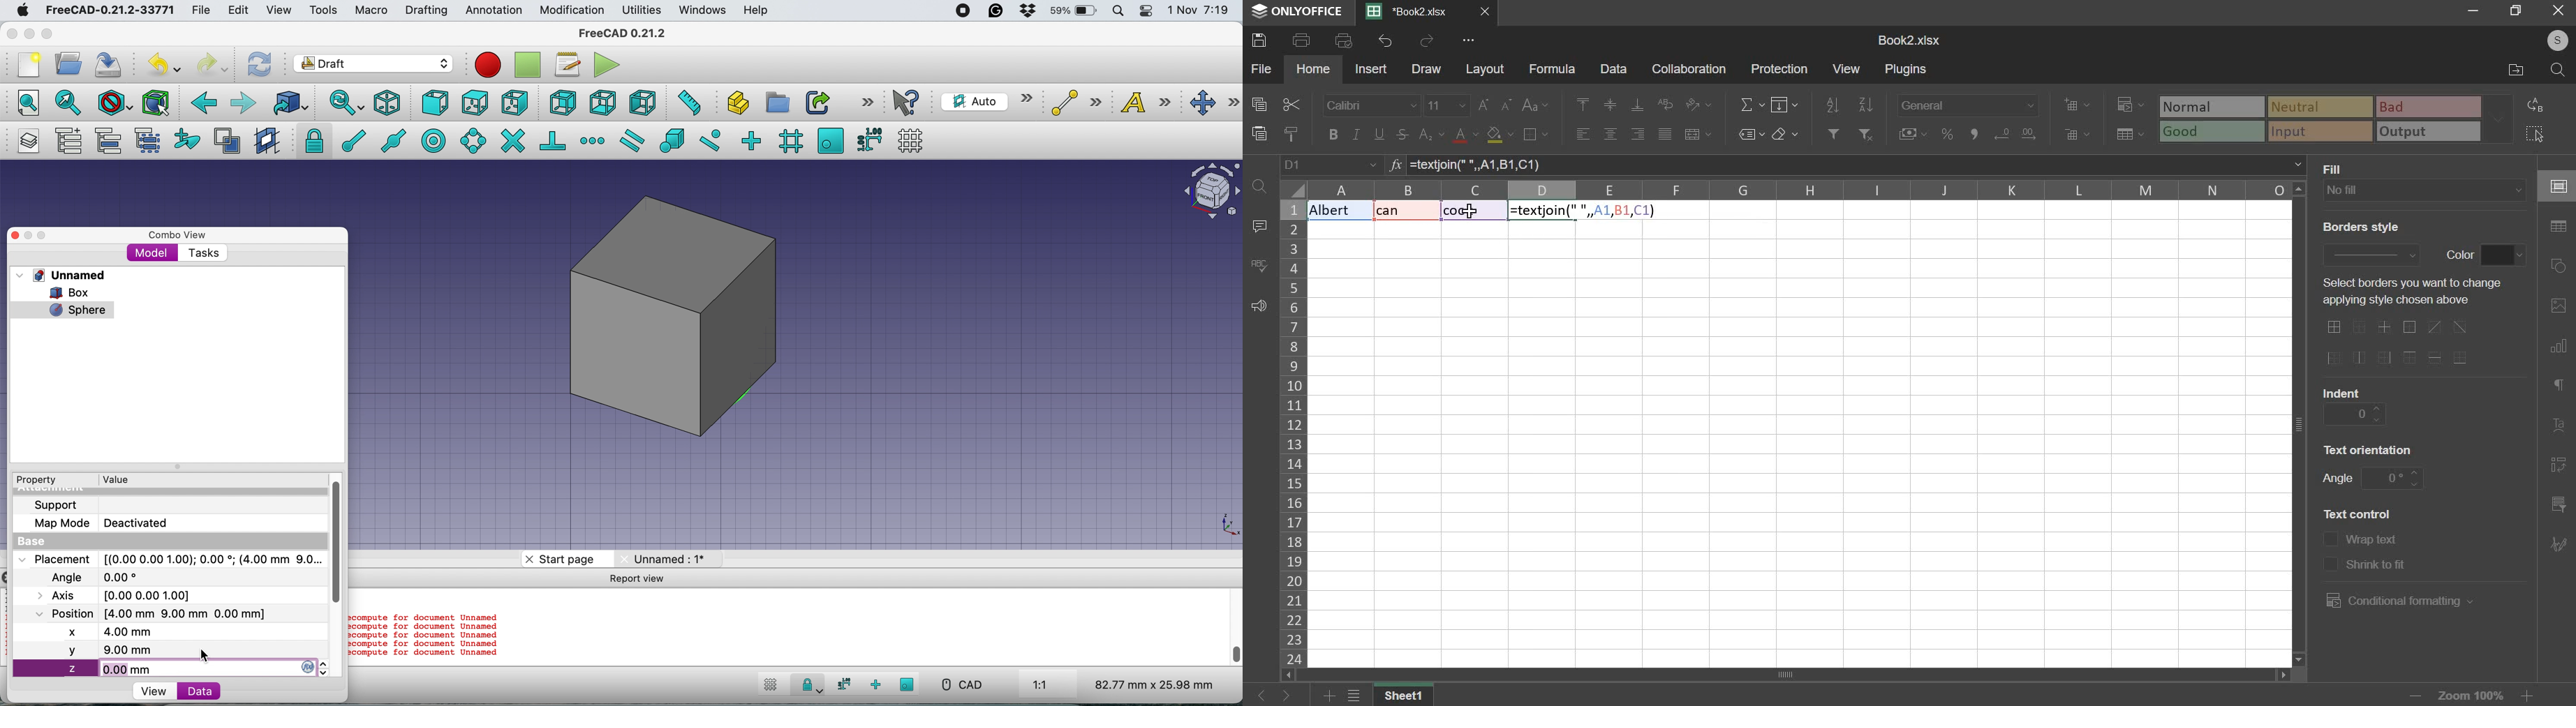  What do you see at coordinates (25, 141) in the screenshot?
I see `manage layers` at bounding box center [25, 141].